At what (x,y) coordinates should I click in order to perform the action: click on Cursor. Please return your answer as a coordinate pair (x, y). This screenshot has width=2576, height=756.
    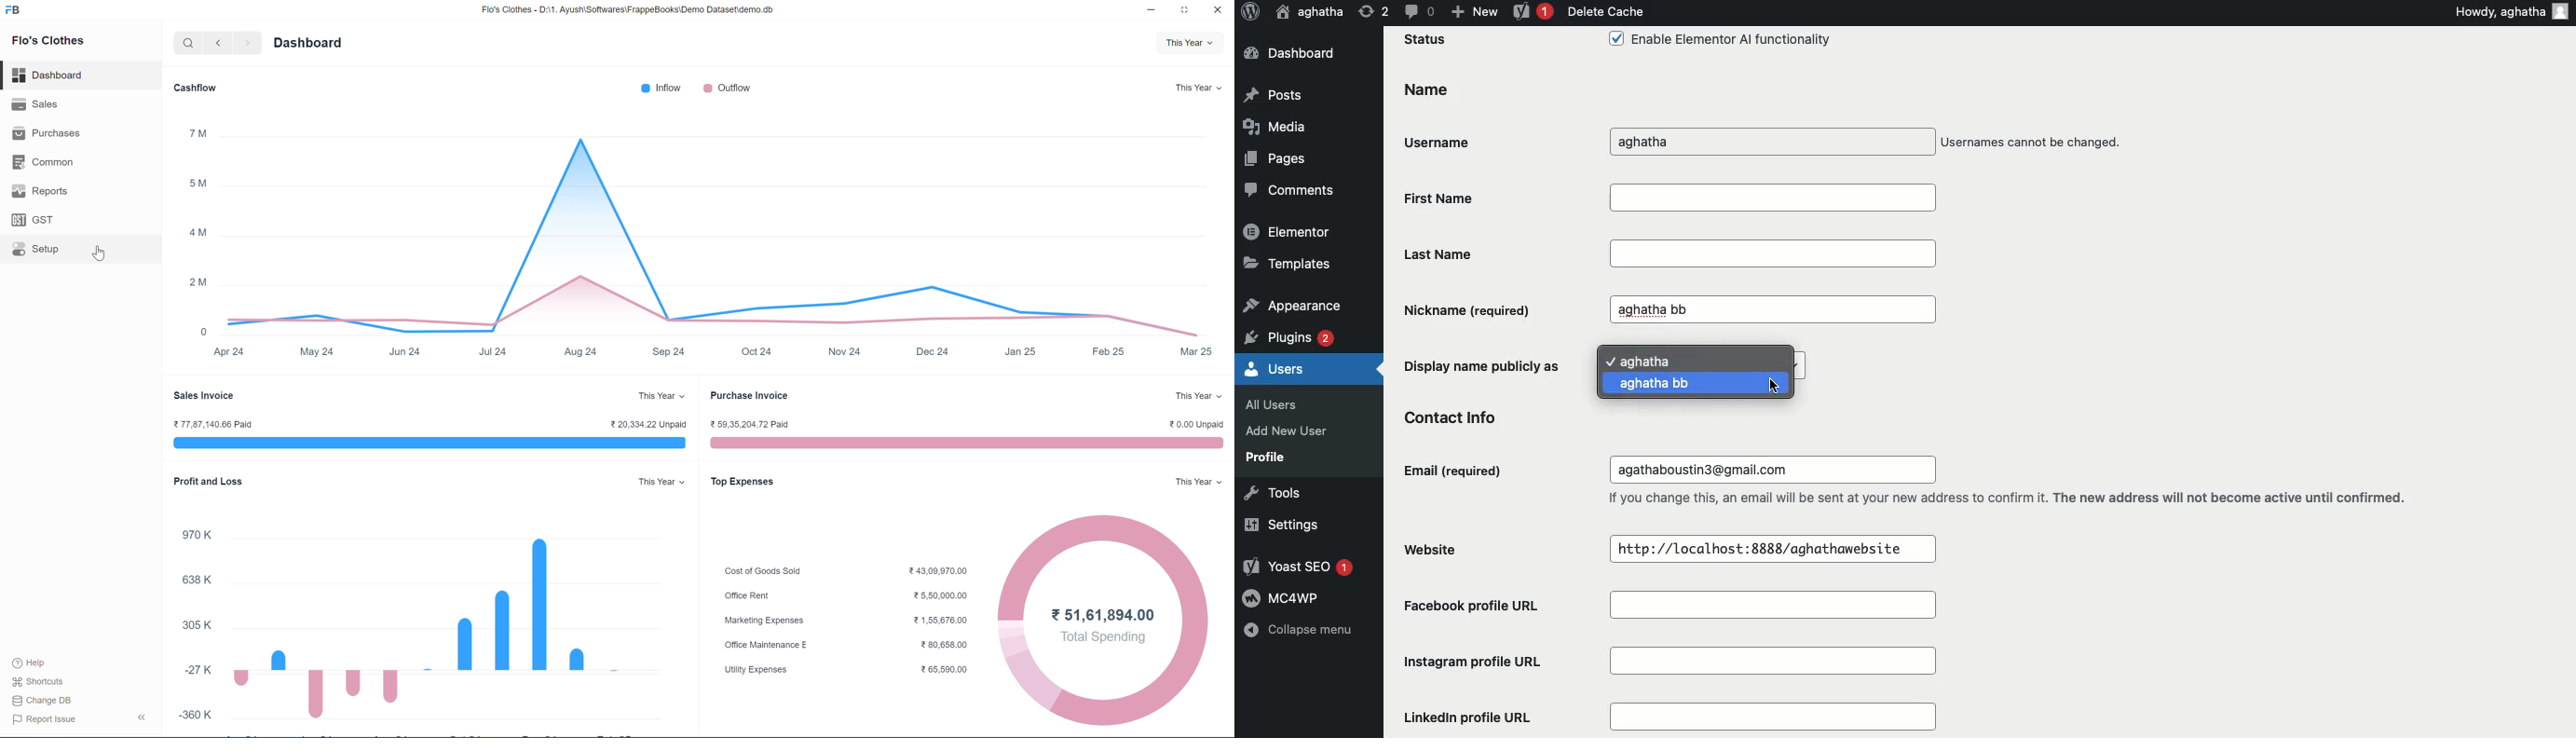
    Looking at the image, I should click on (98, 255).